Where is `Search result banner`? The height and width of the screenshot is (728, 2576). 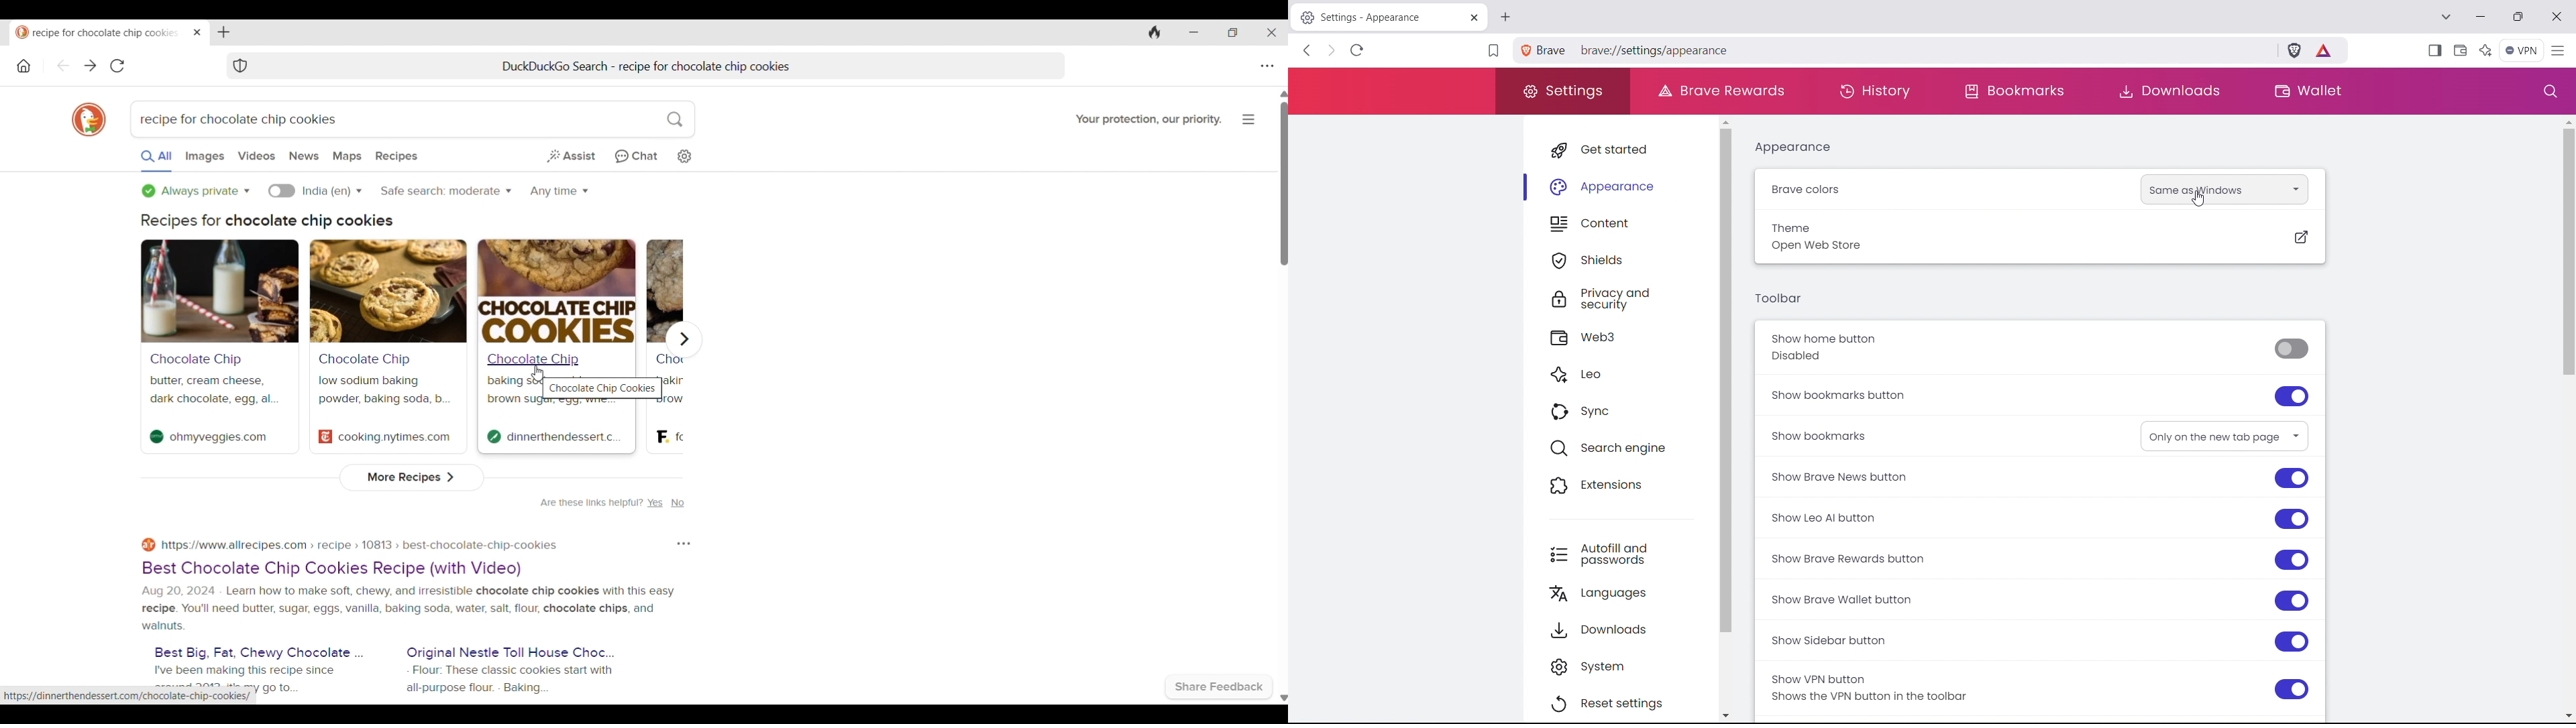 Search result banner is located at coordinates (219, 291).